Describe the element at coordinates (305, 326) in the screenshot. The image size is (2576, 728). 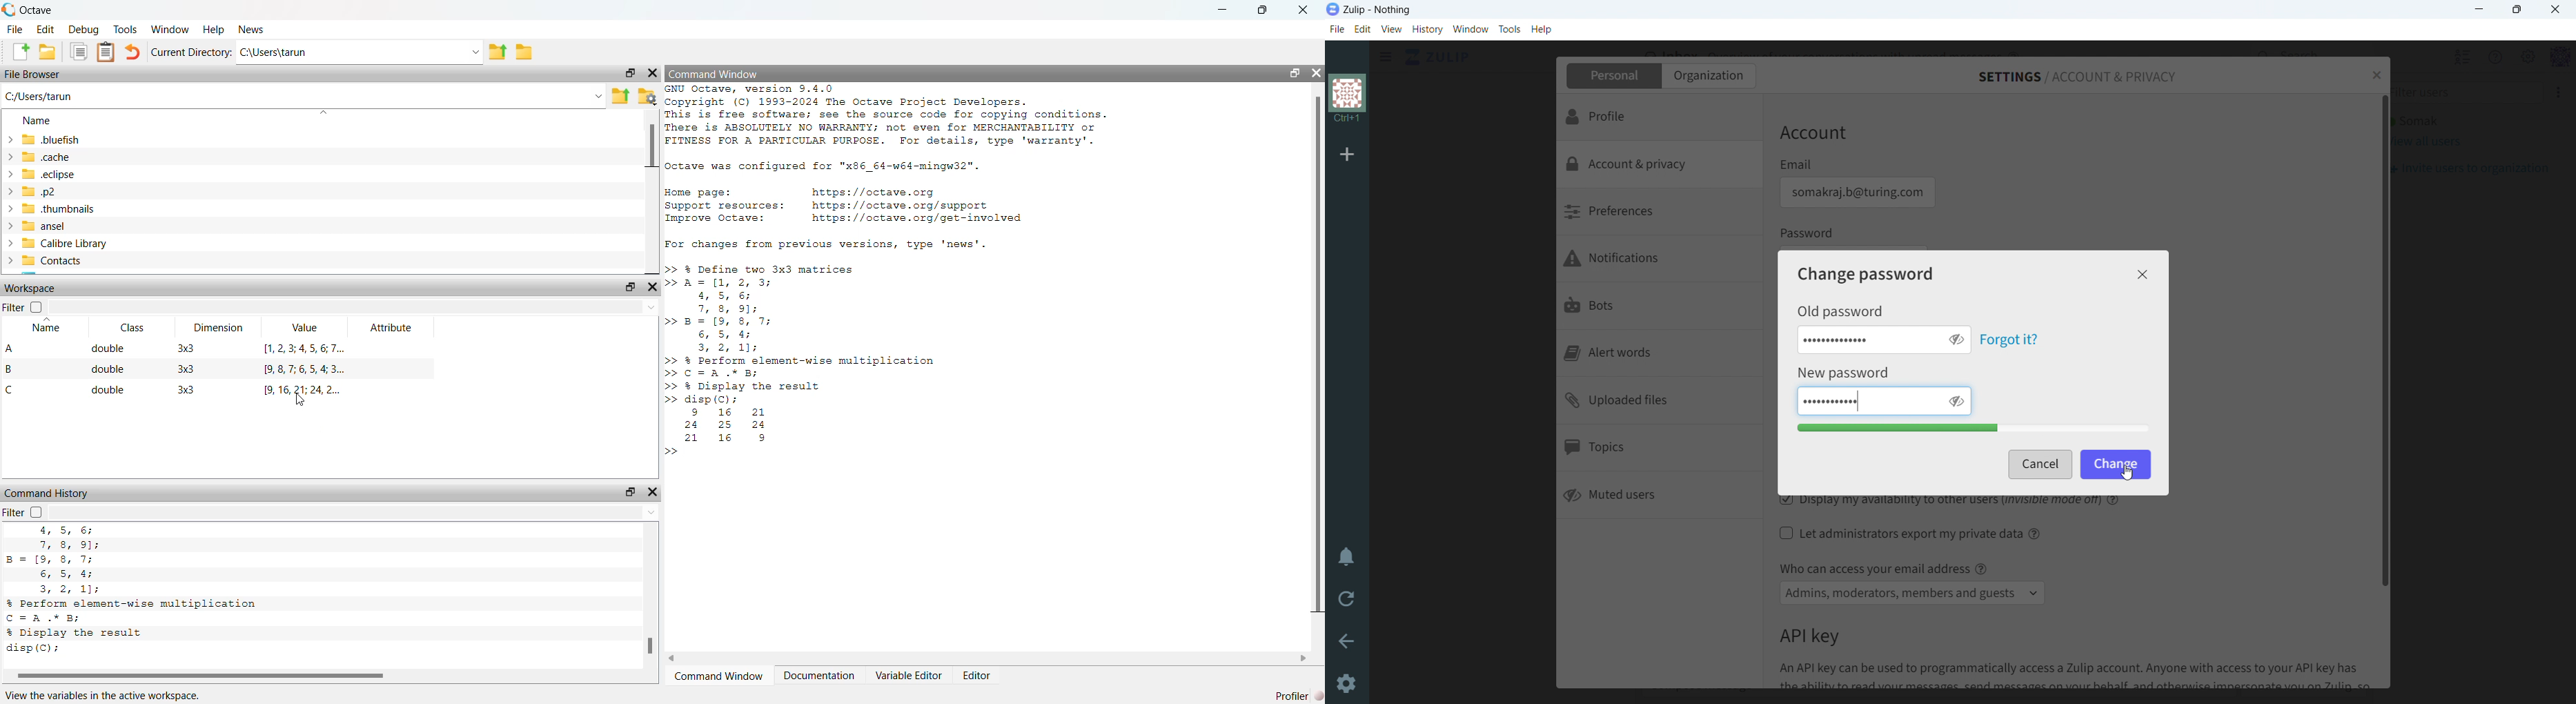
I see `Value` at that location.